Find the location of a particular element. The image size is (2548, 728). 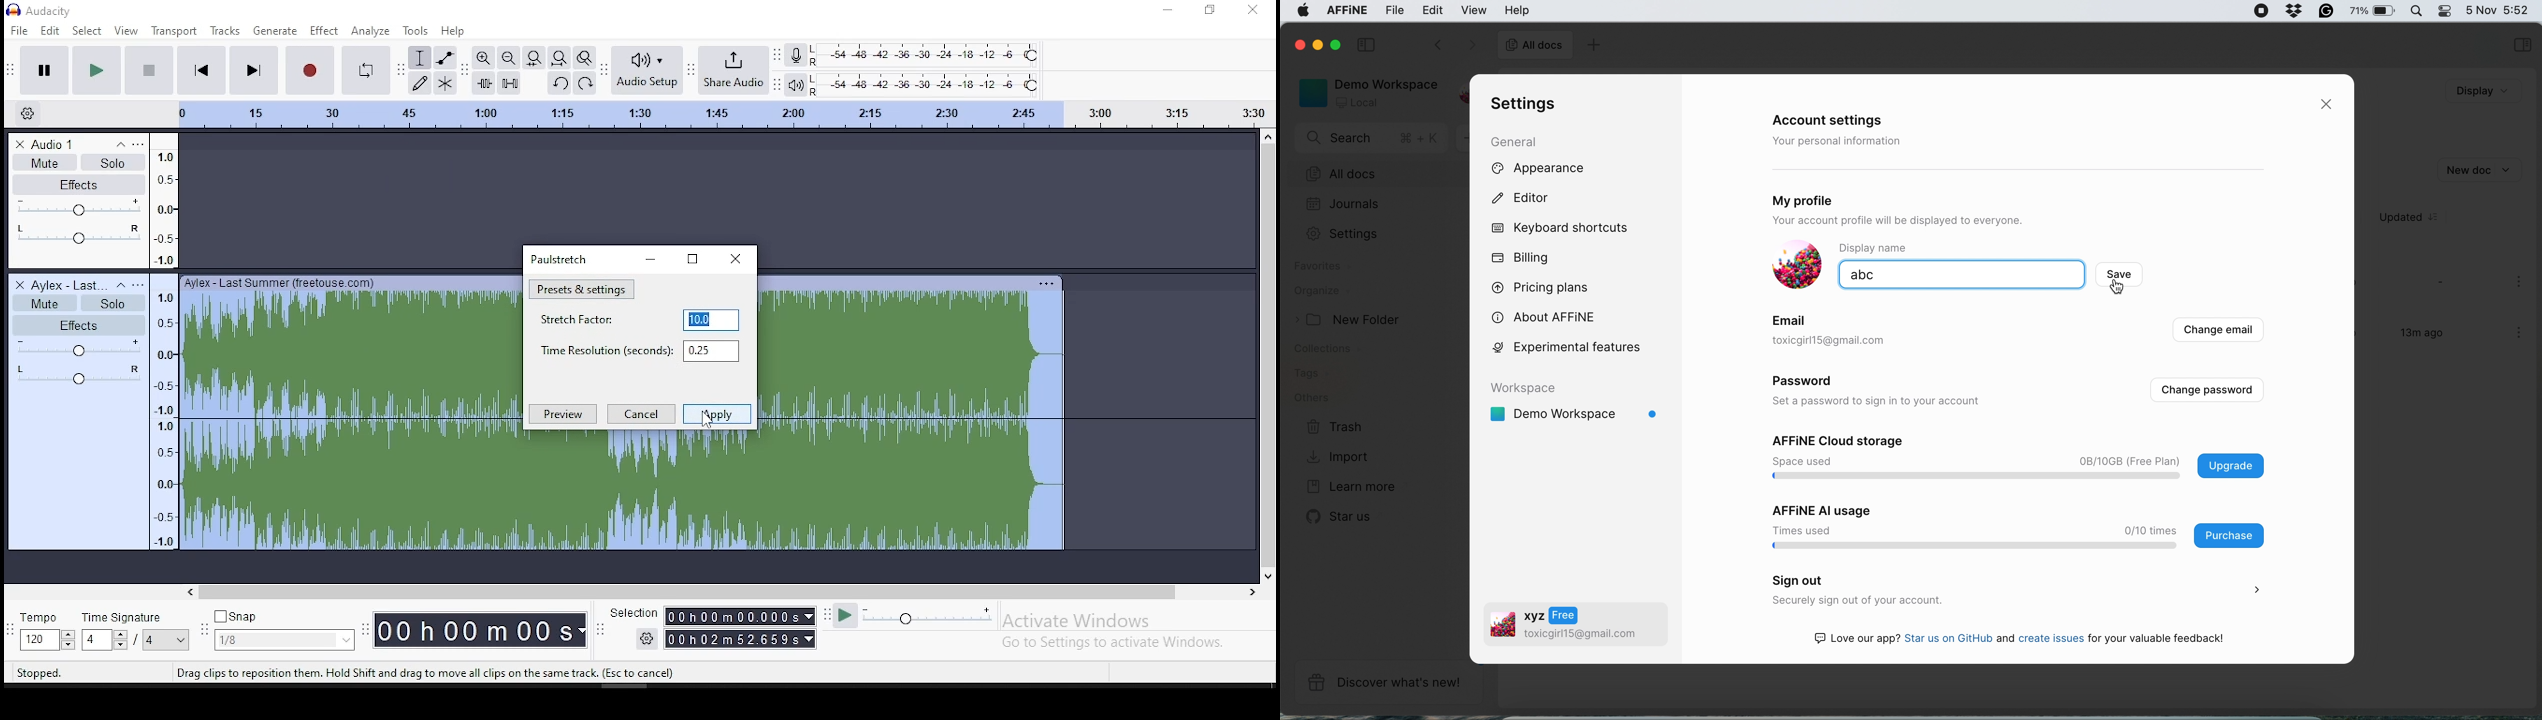

selection is located at coordinates (713, 627).